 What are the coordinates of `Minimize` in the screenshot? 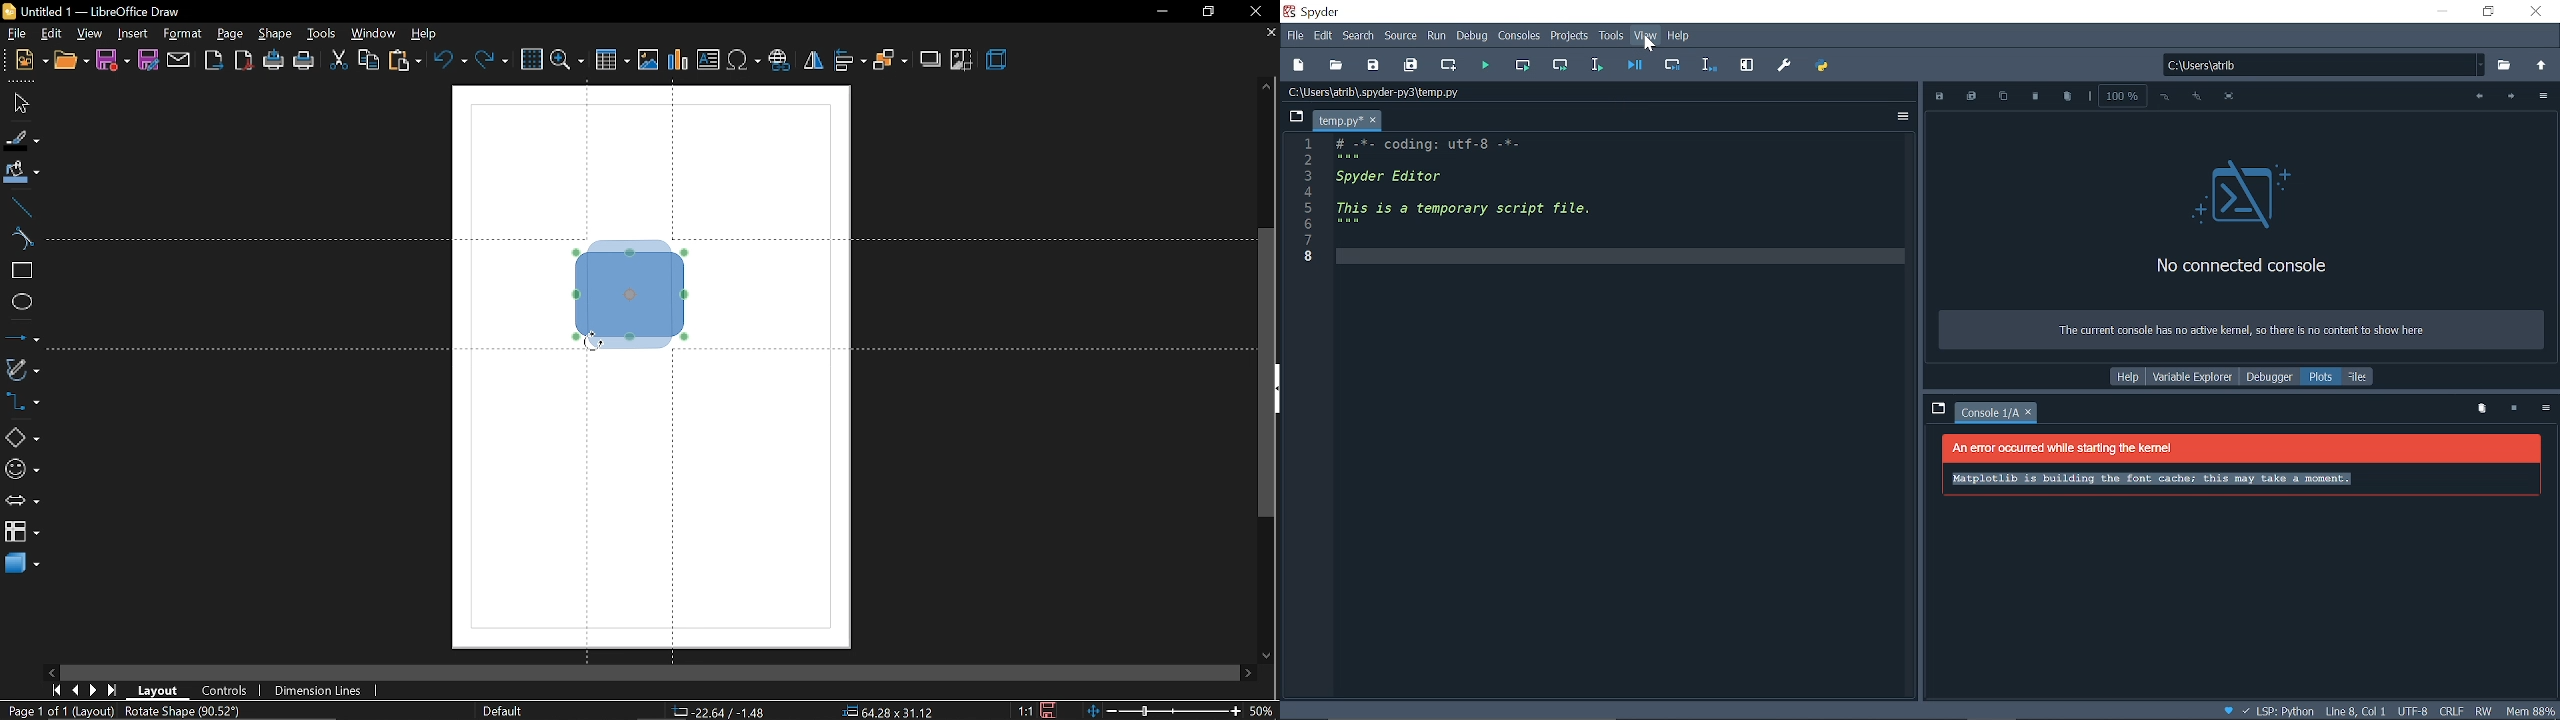 It's located at (2441, 12).